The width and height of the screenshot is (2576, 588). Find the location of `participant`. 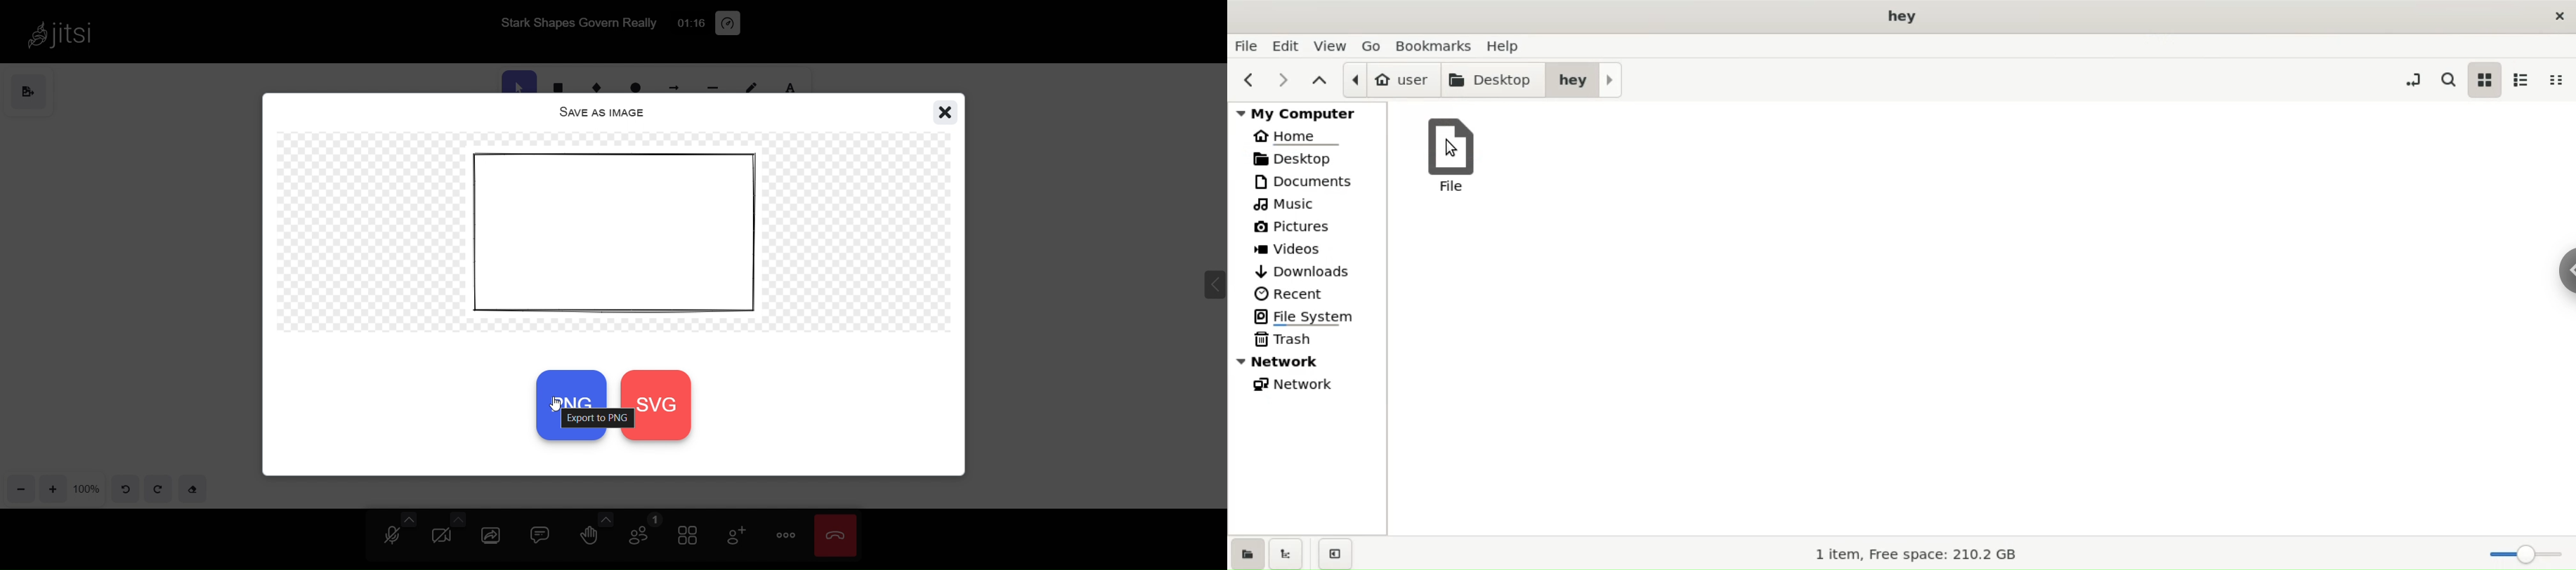

participant is located at coordinates (642, 532).